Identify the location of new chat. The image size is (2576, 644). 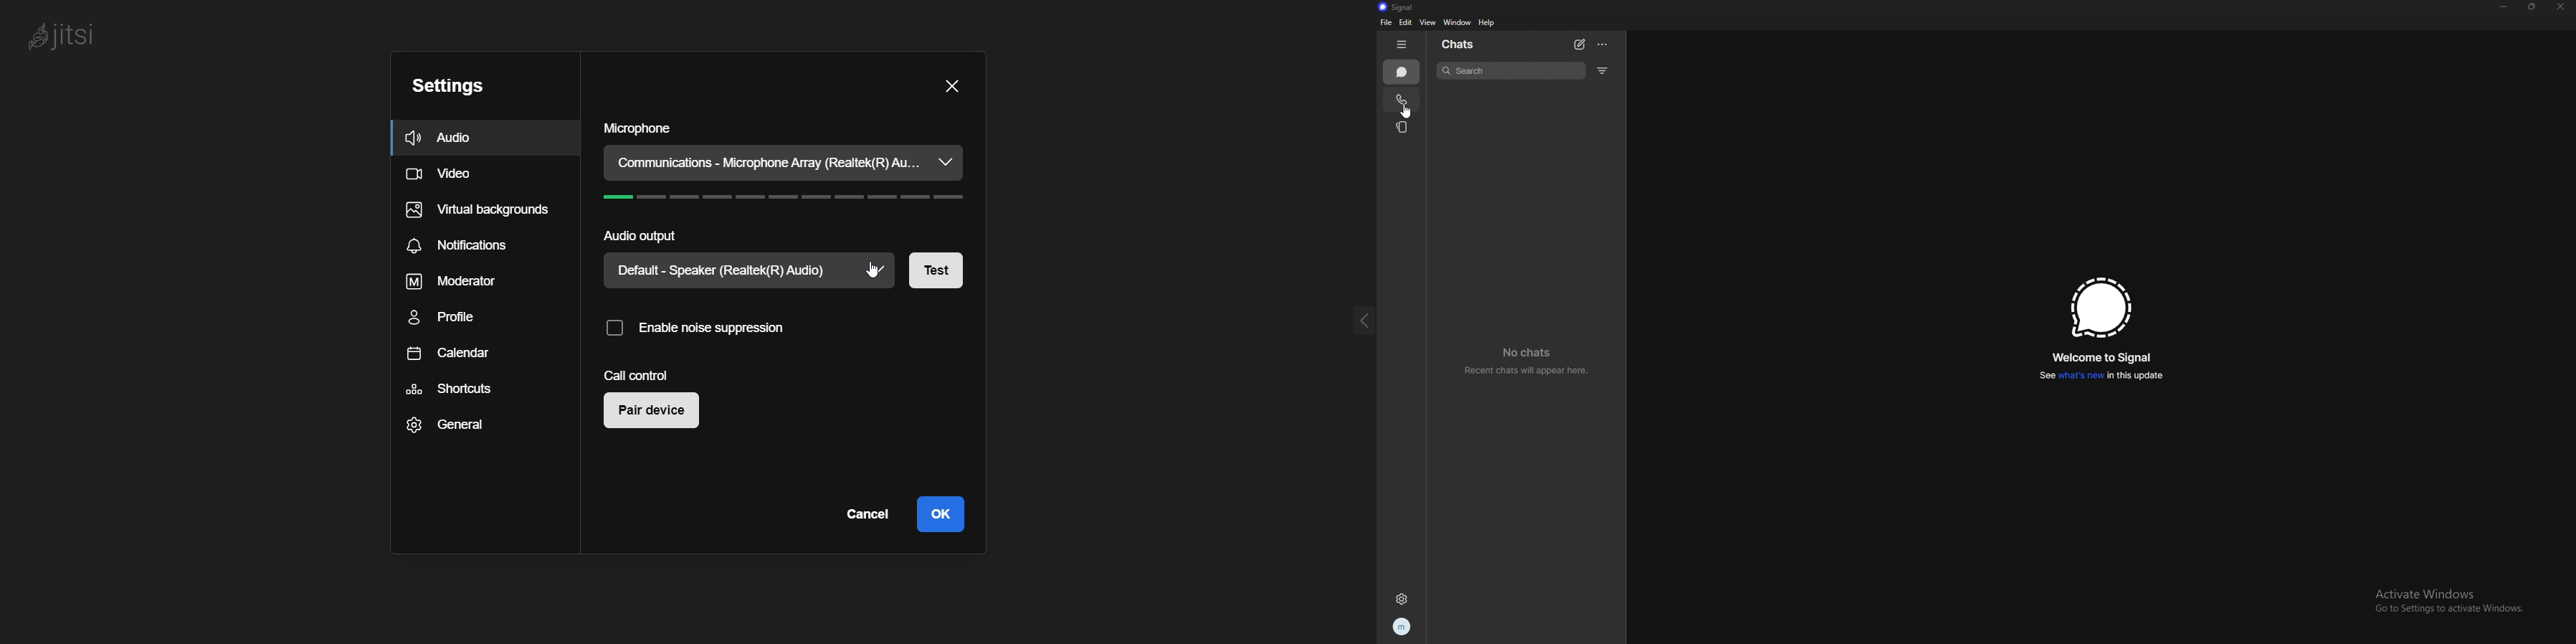
(1580, 44).